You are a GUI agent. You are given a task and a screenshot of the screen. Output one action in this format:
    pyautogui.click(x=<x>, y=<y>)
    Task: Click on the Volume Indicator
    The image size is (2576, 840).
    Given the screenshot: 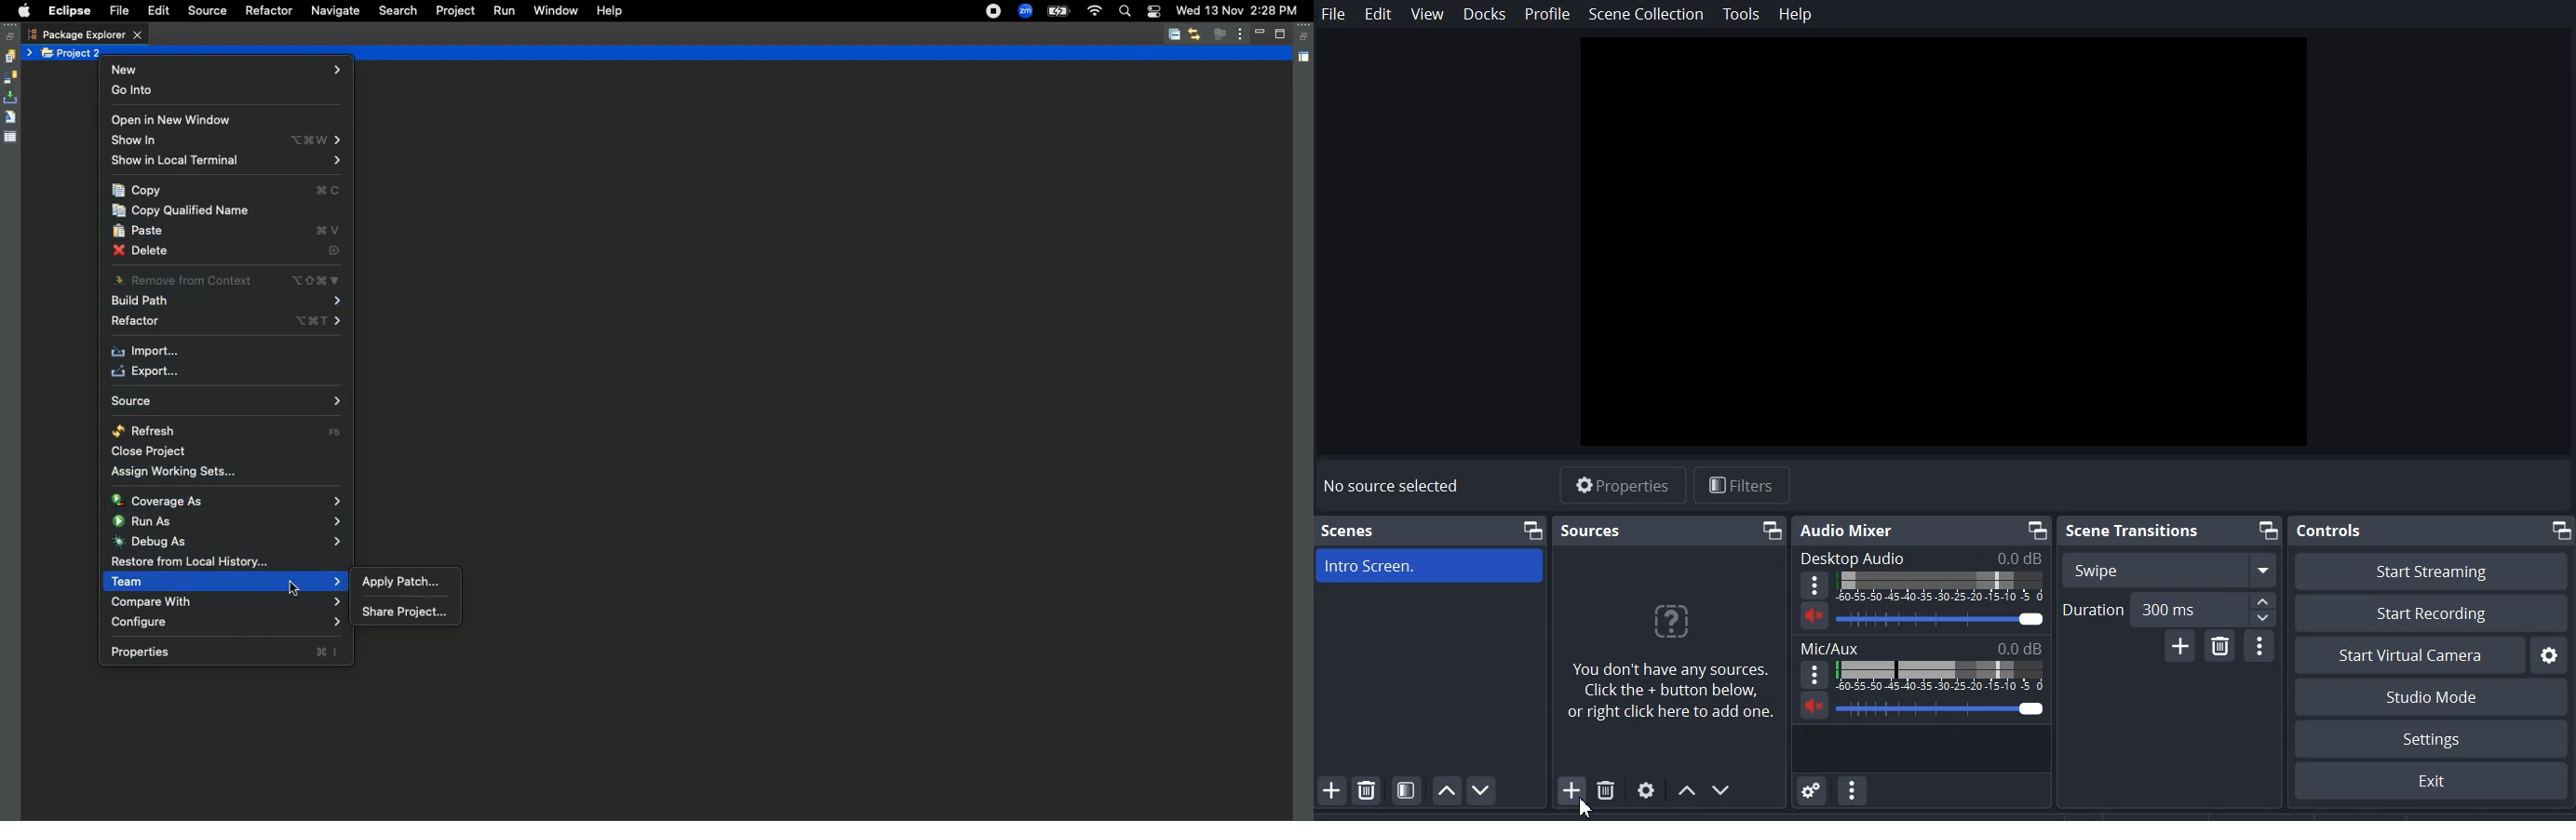 What is the action you would take?
    pyautogui.click(x=1941, y=587)
    